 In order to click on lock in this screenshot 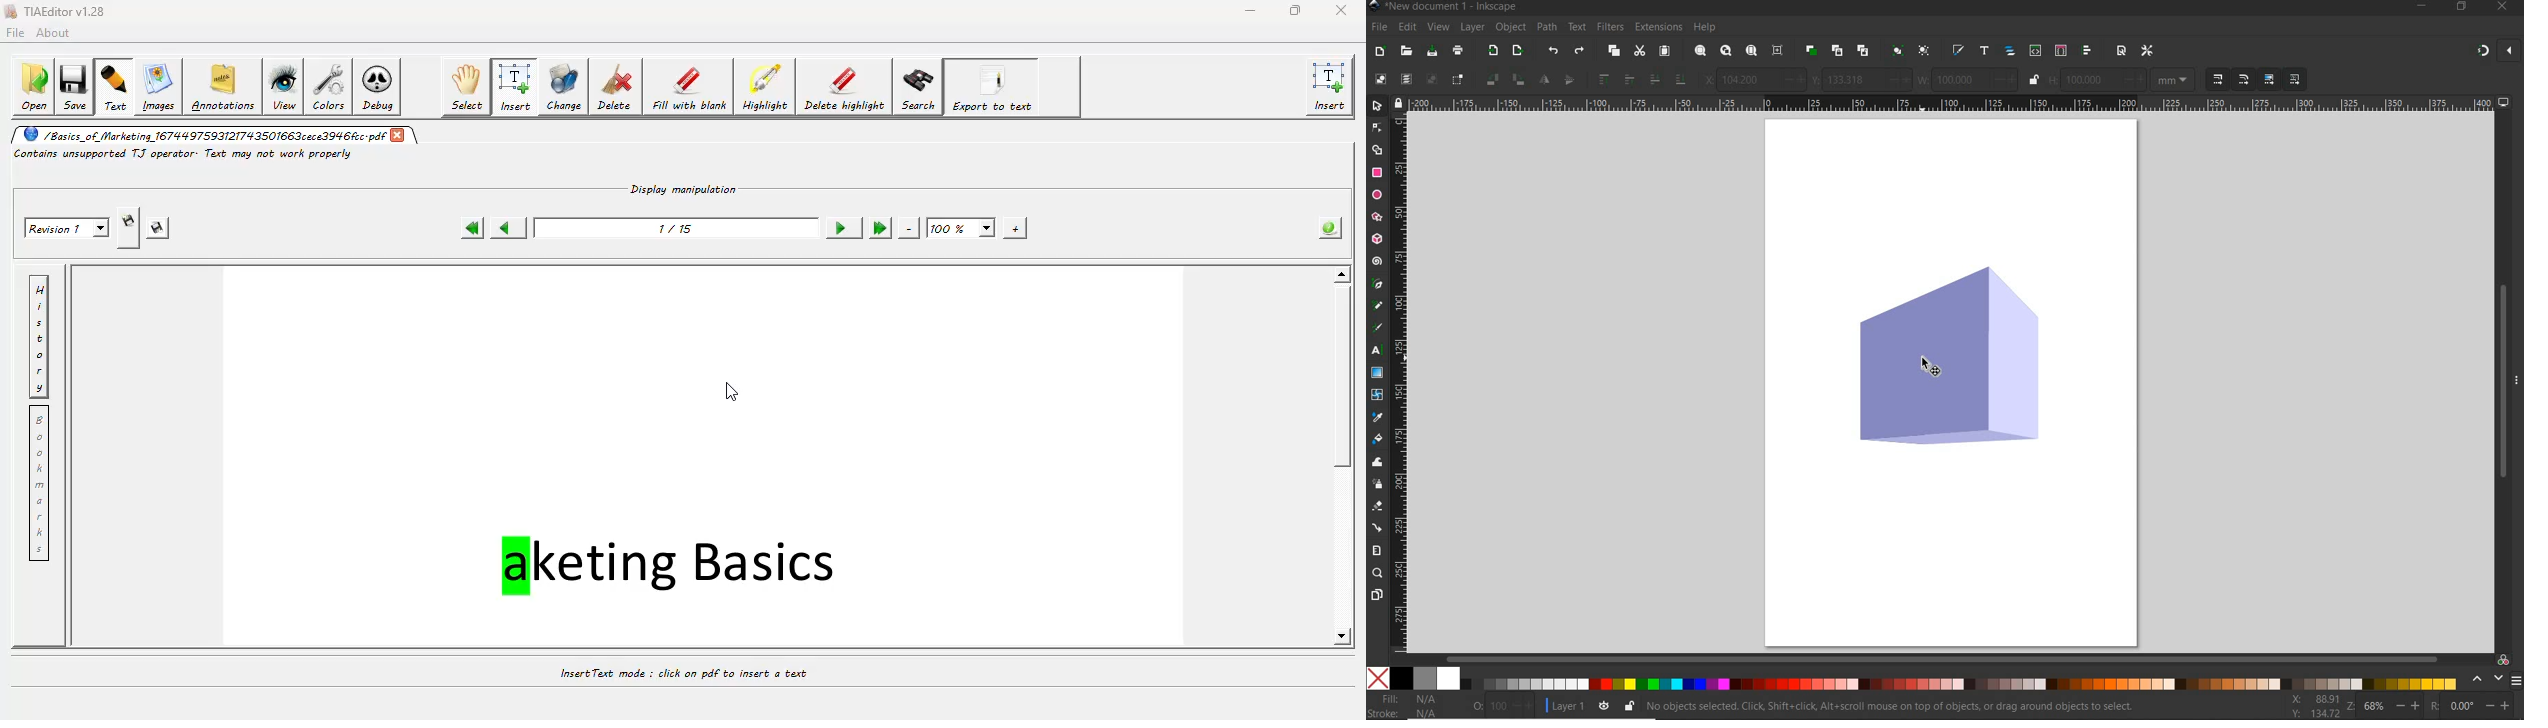, I will do `click(1397, 102)`.